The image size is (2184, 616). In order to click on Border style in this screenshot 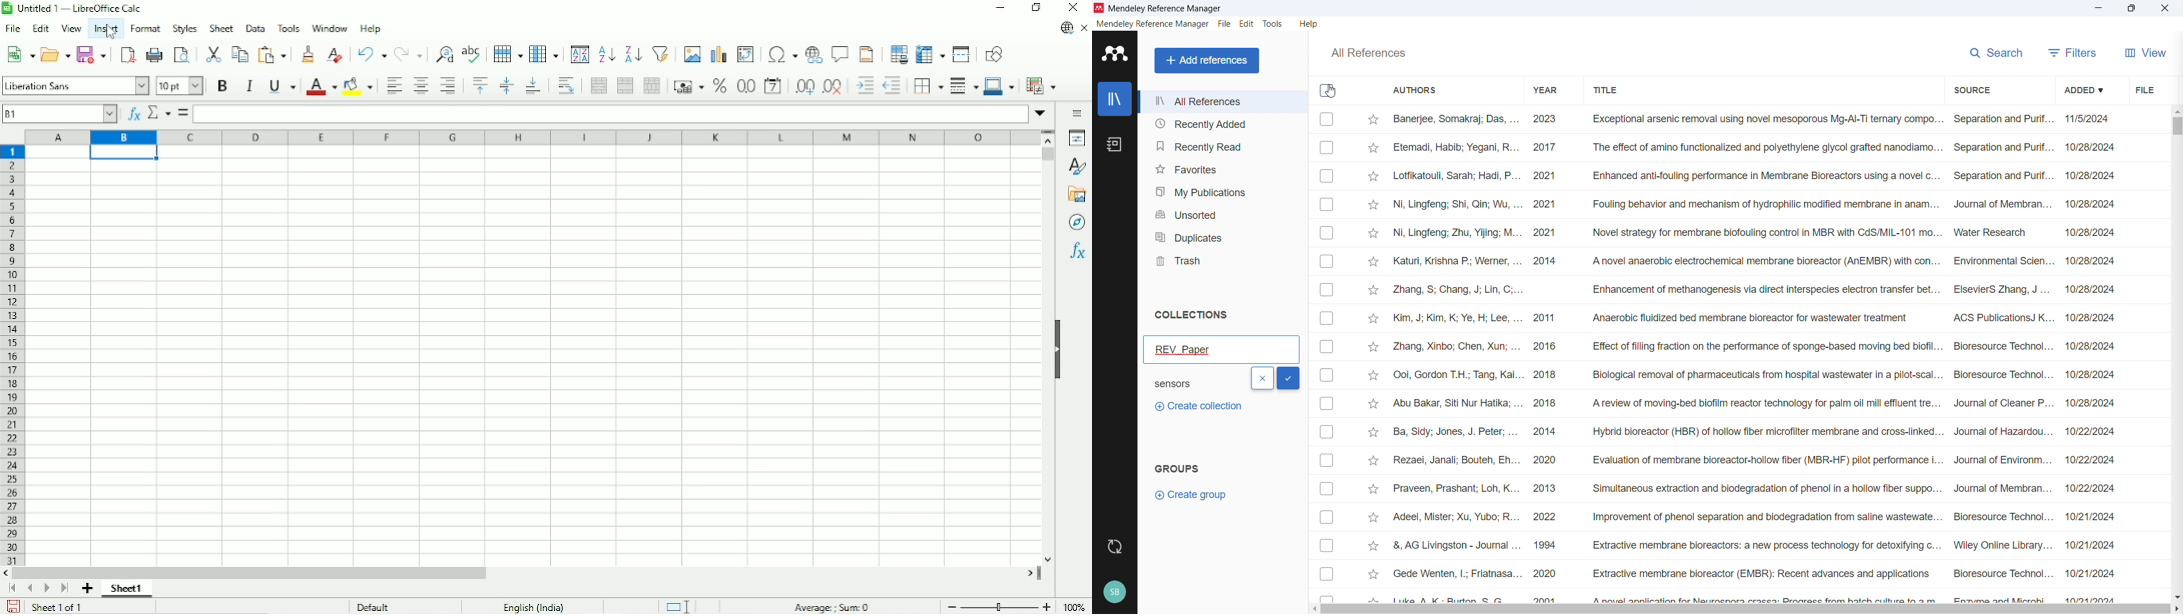, I will do `click(964, 85)`.